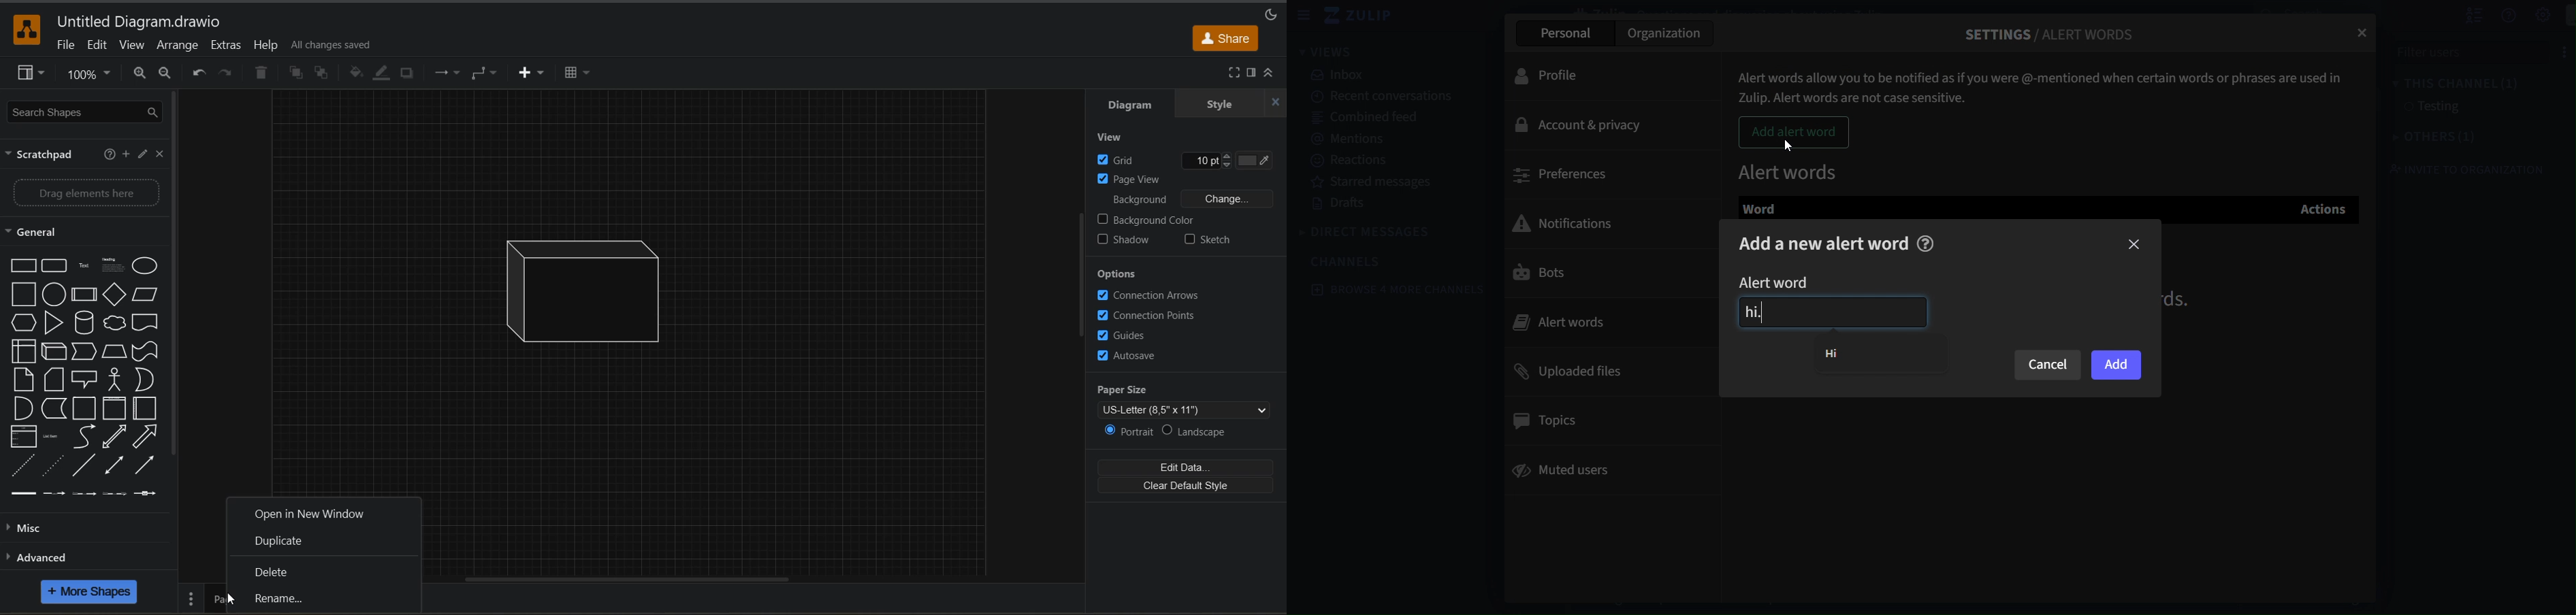  I want to click on help, so click(109, 155).